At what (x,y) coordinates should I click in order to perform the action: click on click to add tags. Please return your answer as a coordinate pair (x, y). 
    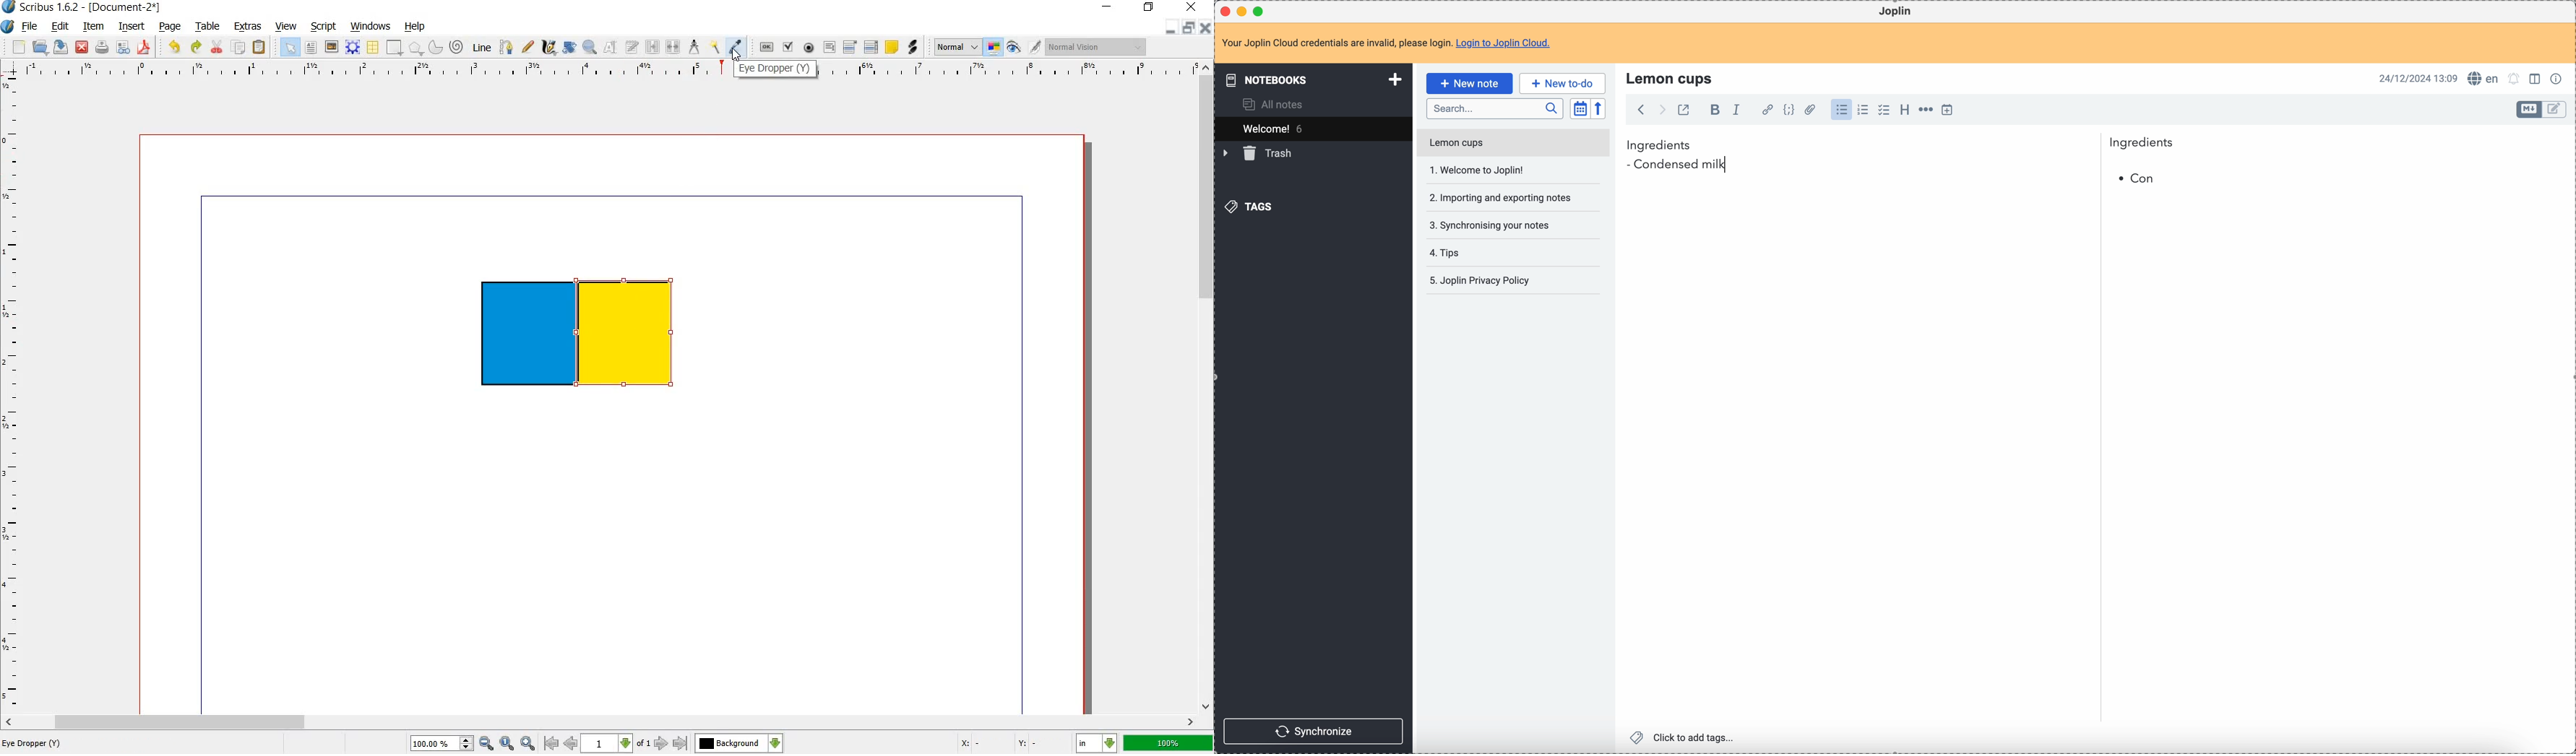
    Looking at the image, I should click on (1685, 737).